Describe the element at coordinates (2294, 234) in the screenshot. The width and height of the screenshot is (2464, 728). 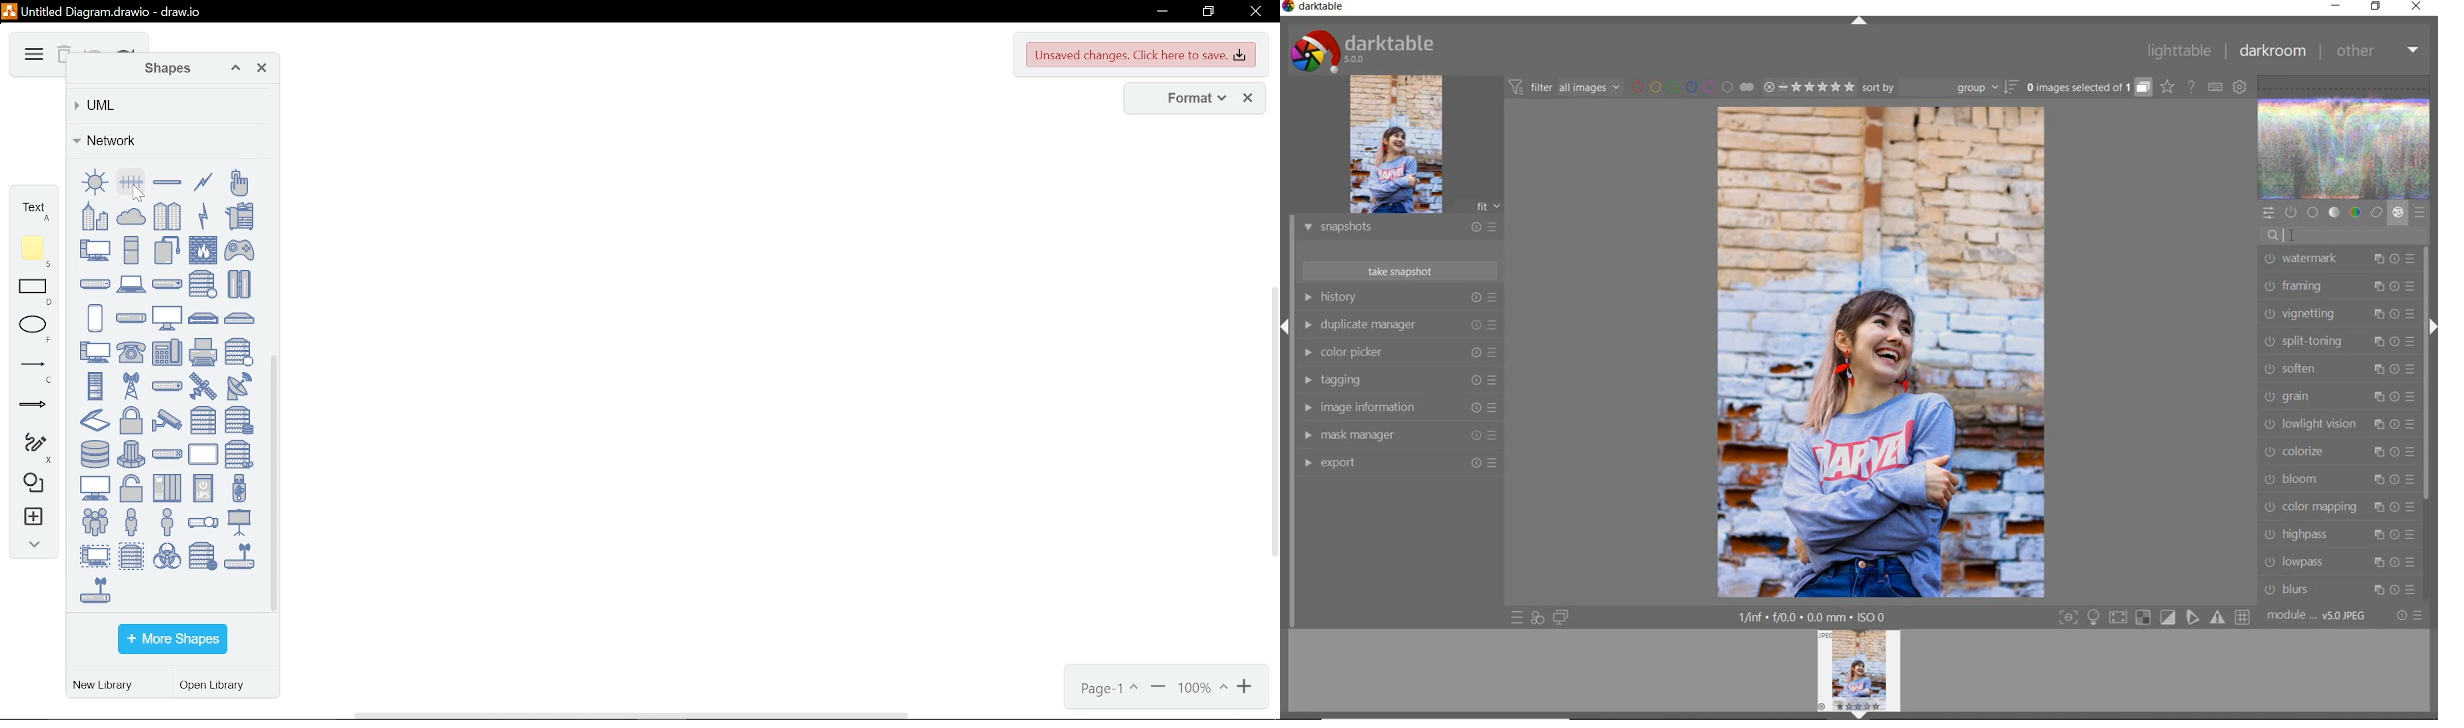
I see `cursor` at that location.